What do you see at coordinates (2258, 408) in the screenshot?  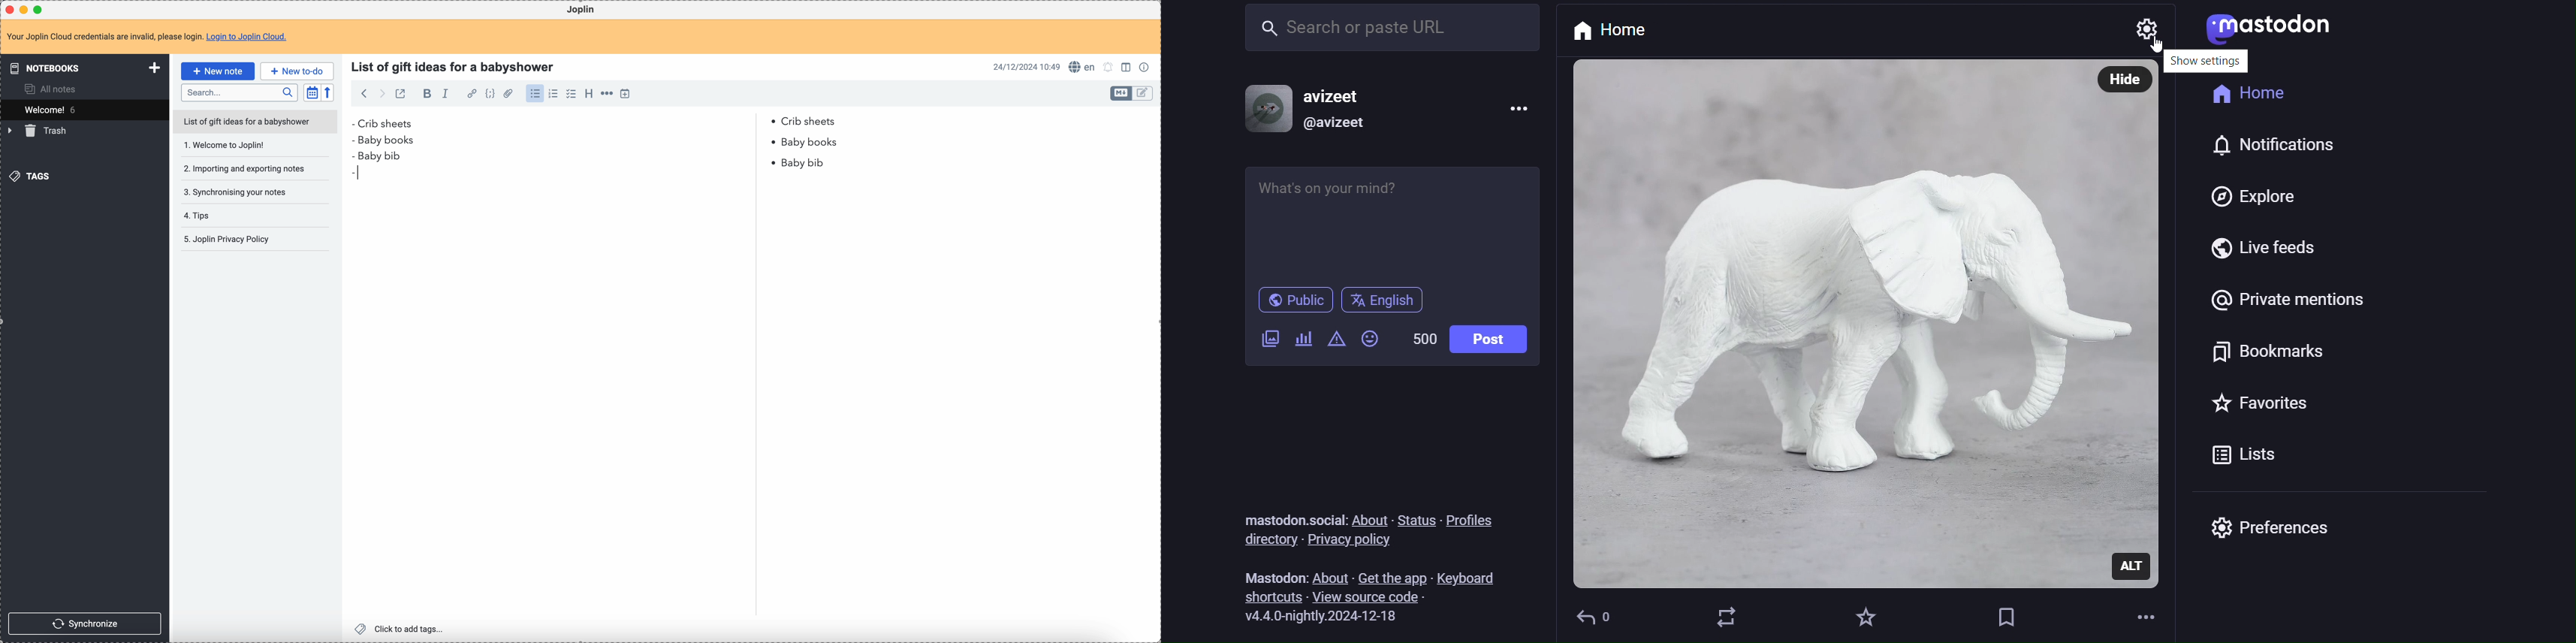 I see `Favorites` at bounding box center [2258, 408].